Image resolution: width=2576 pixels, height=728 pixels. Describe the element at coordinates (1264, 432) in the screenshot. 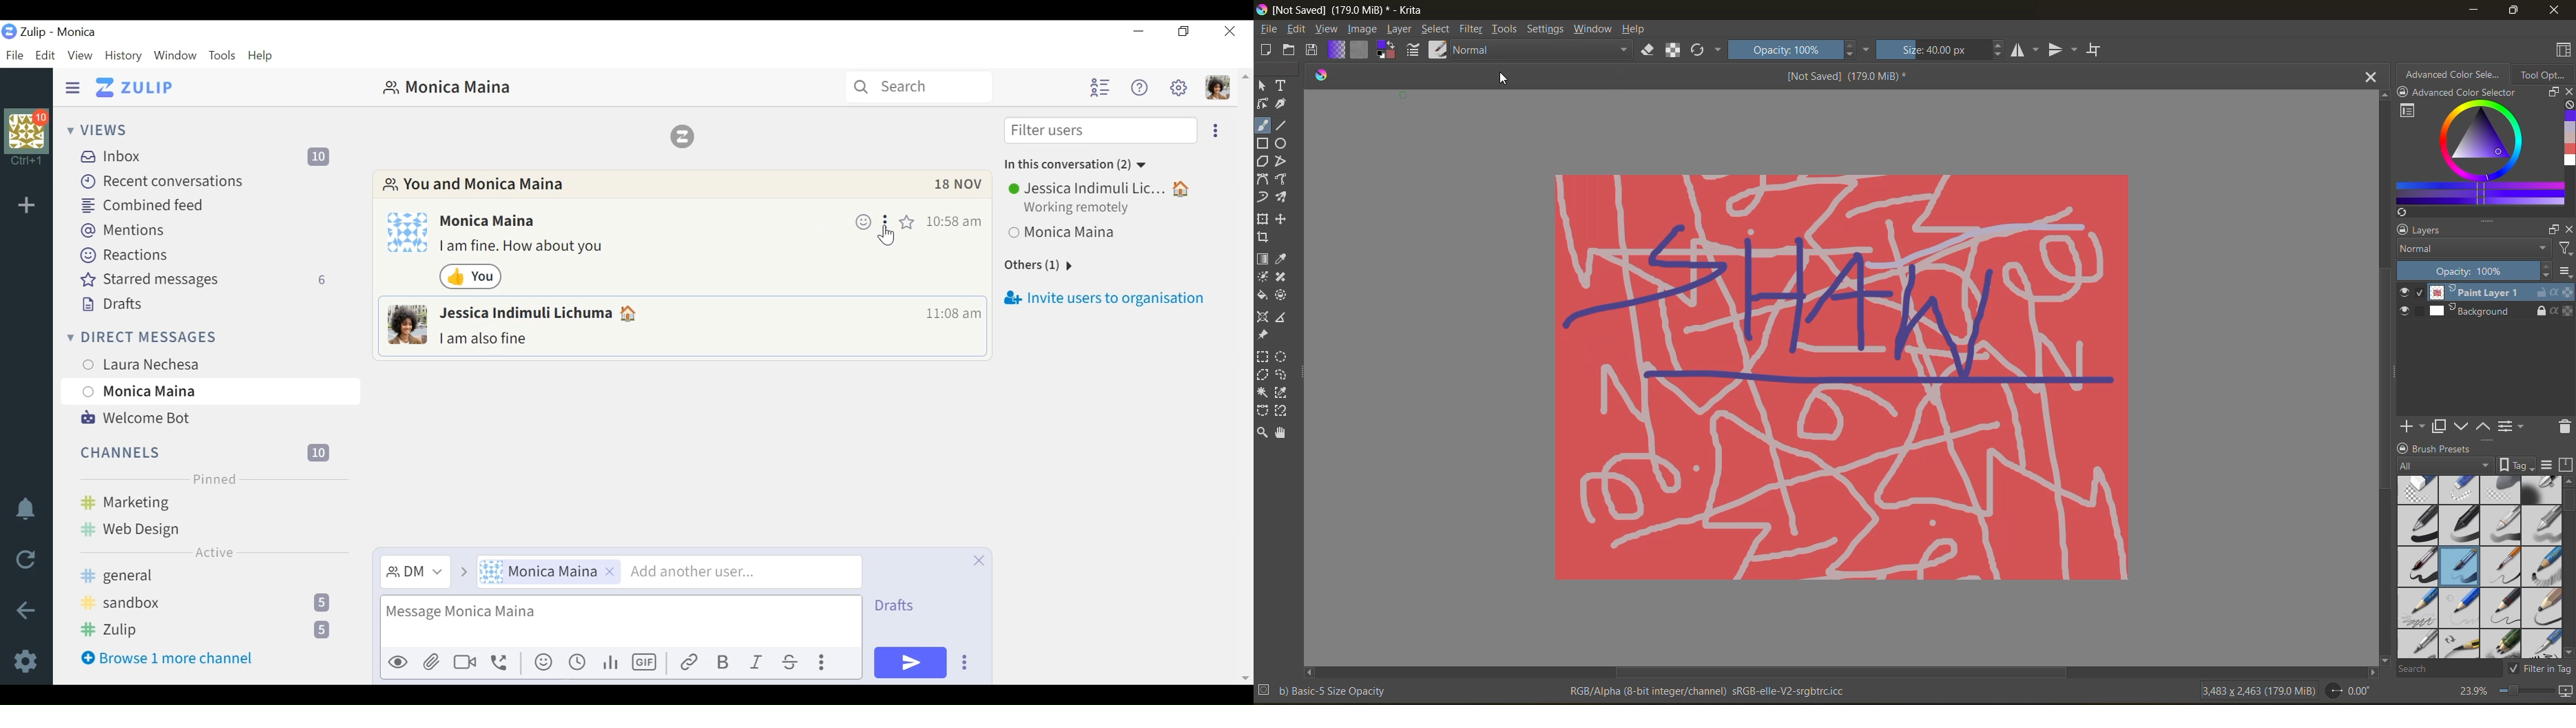

I see `zoom tool` at that location.